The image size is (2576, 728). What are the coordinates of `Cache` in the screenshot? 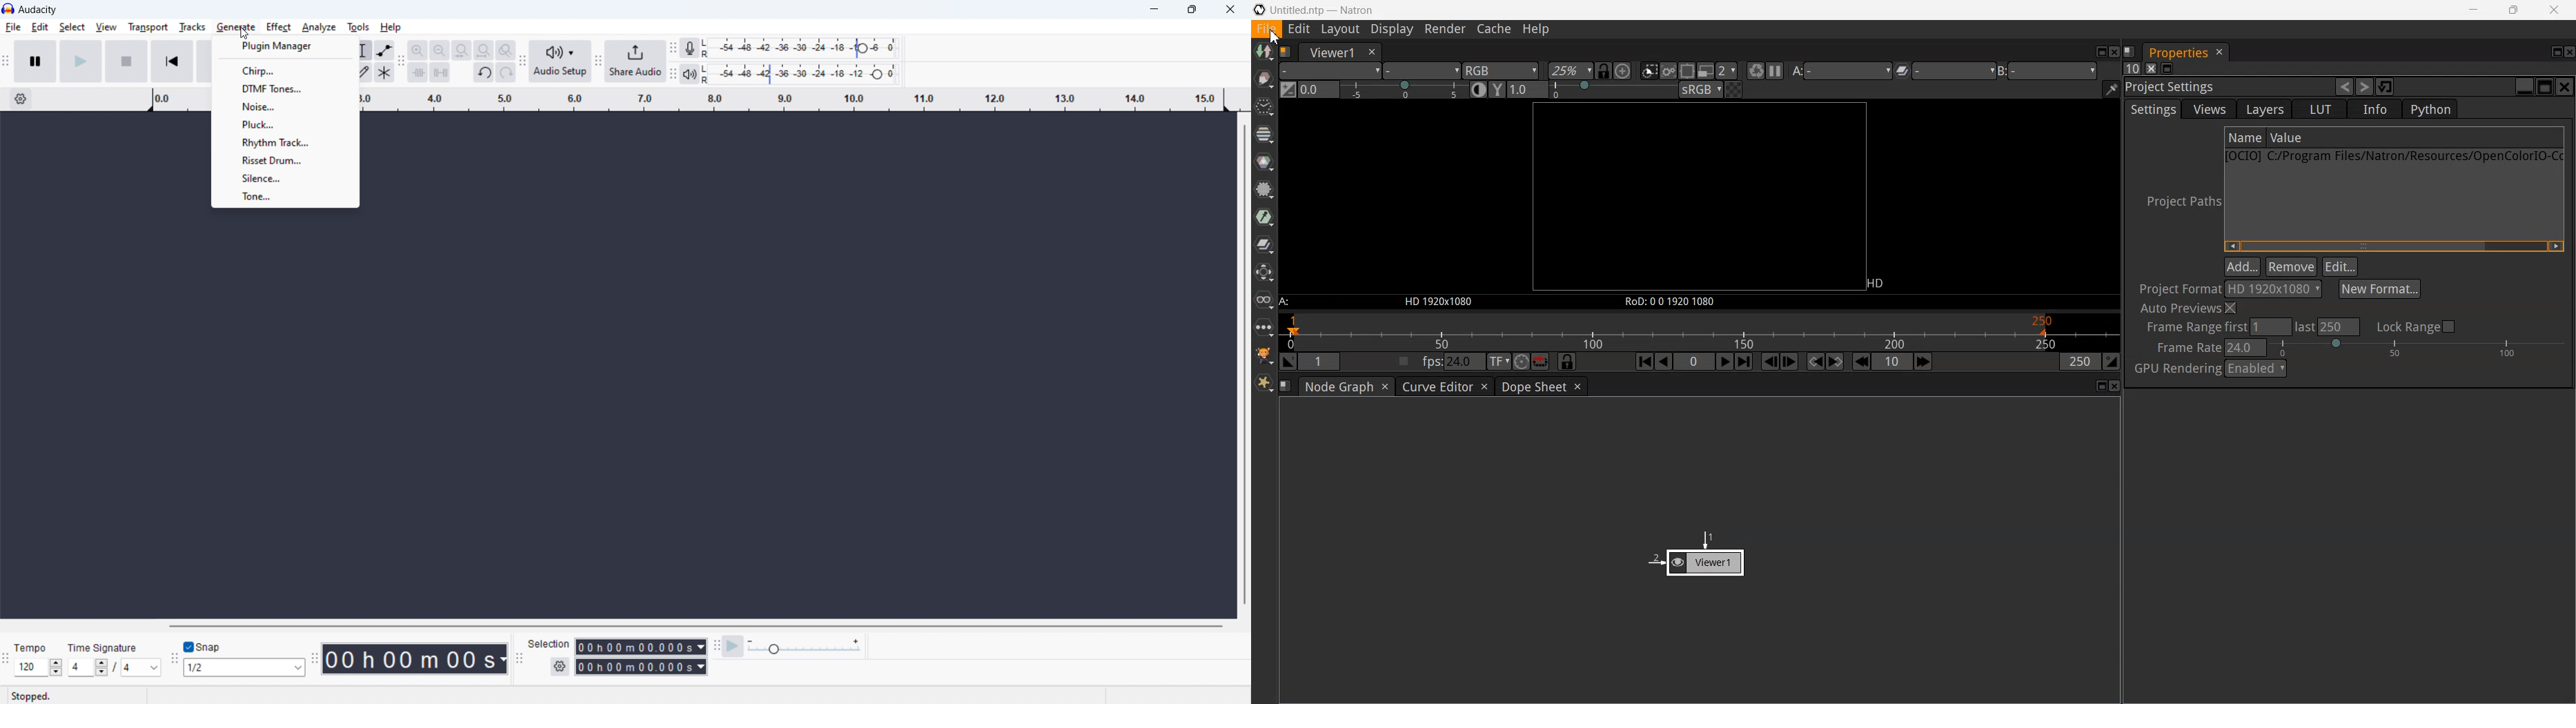 It's located at (1495, 30).